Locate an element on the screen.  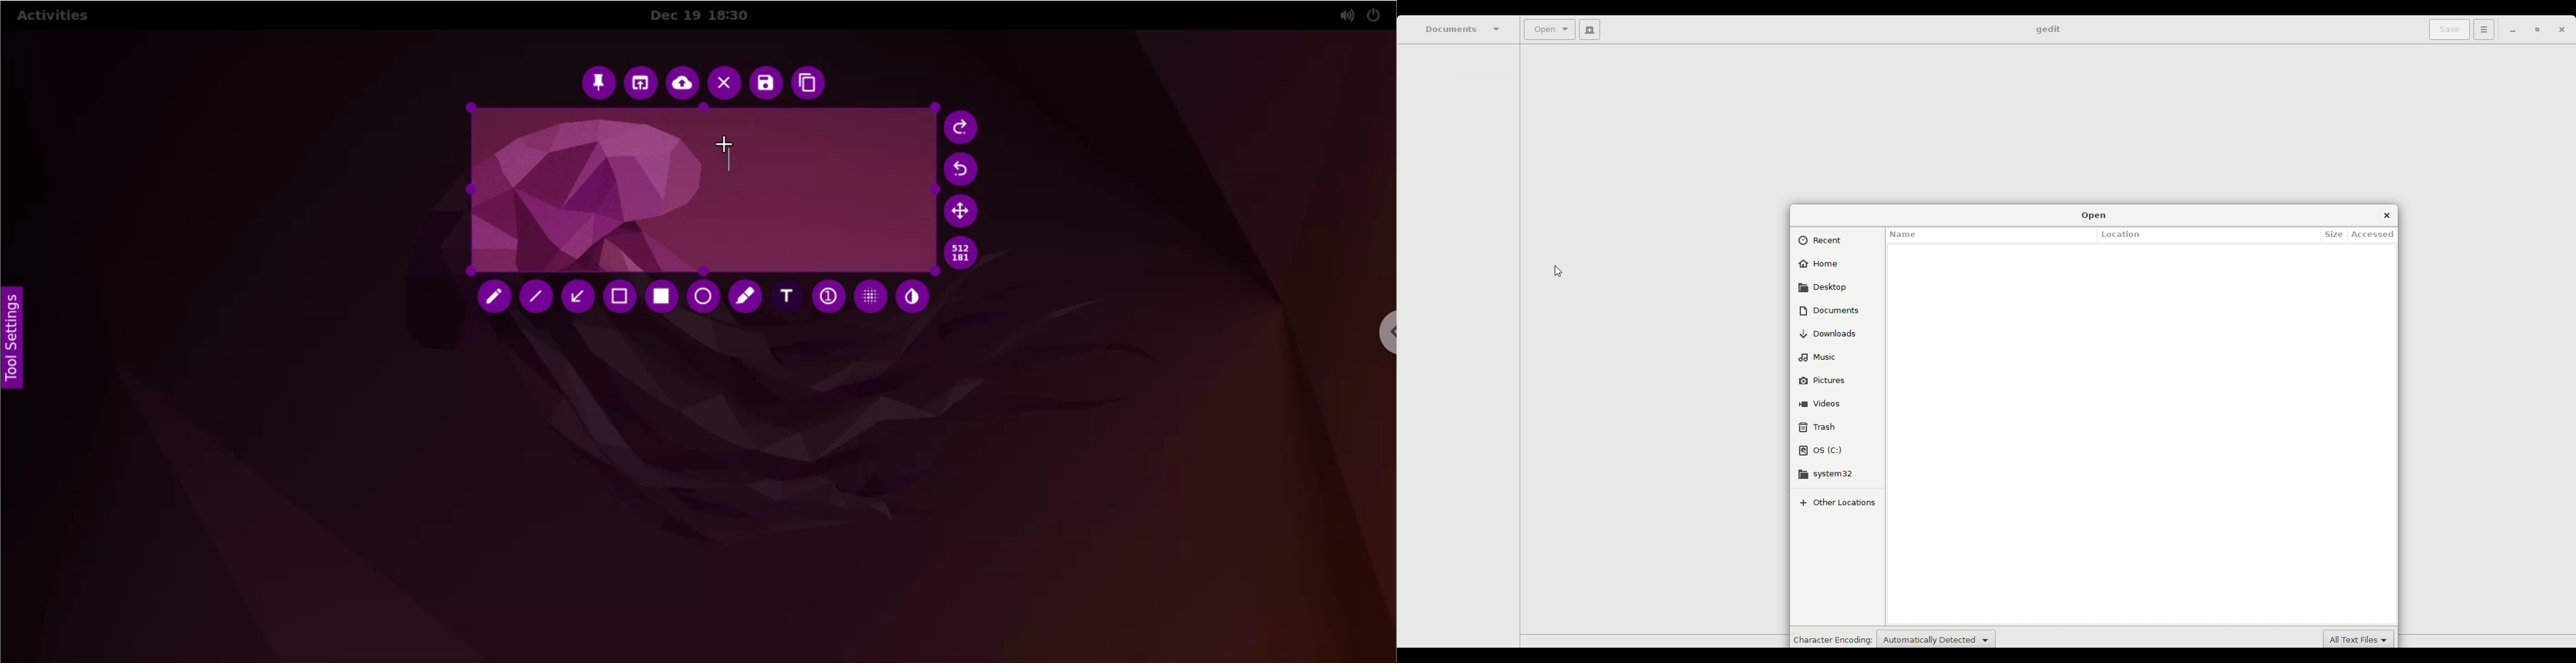
chrome options is located at coordinates (1382, 332).